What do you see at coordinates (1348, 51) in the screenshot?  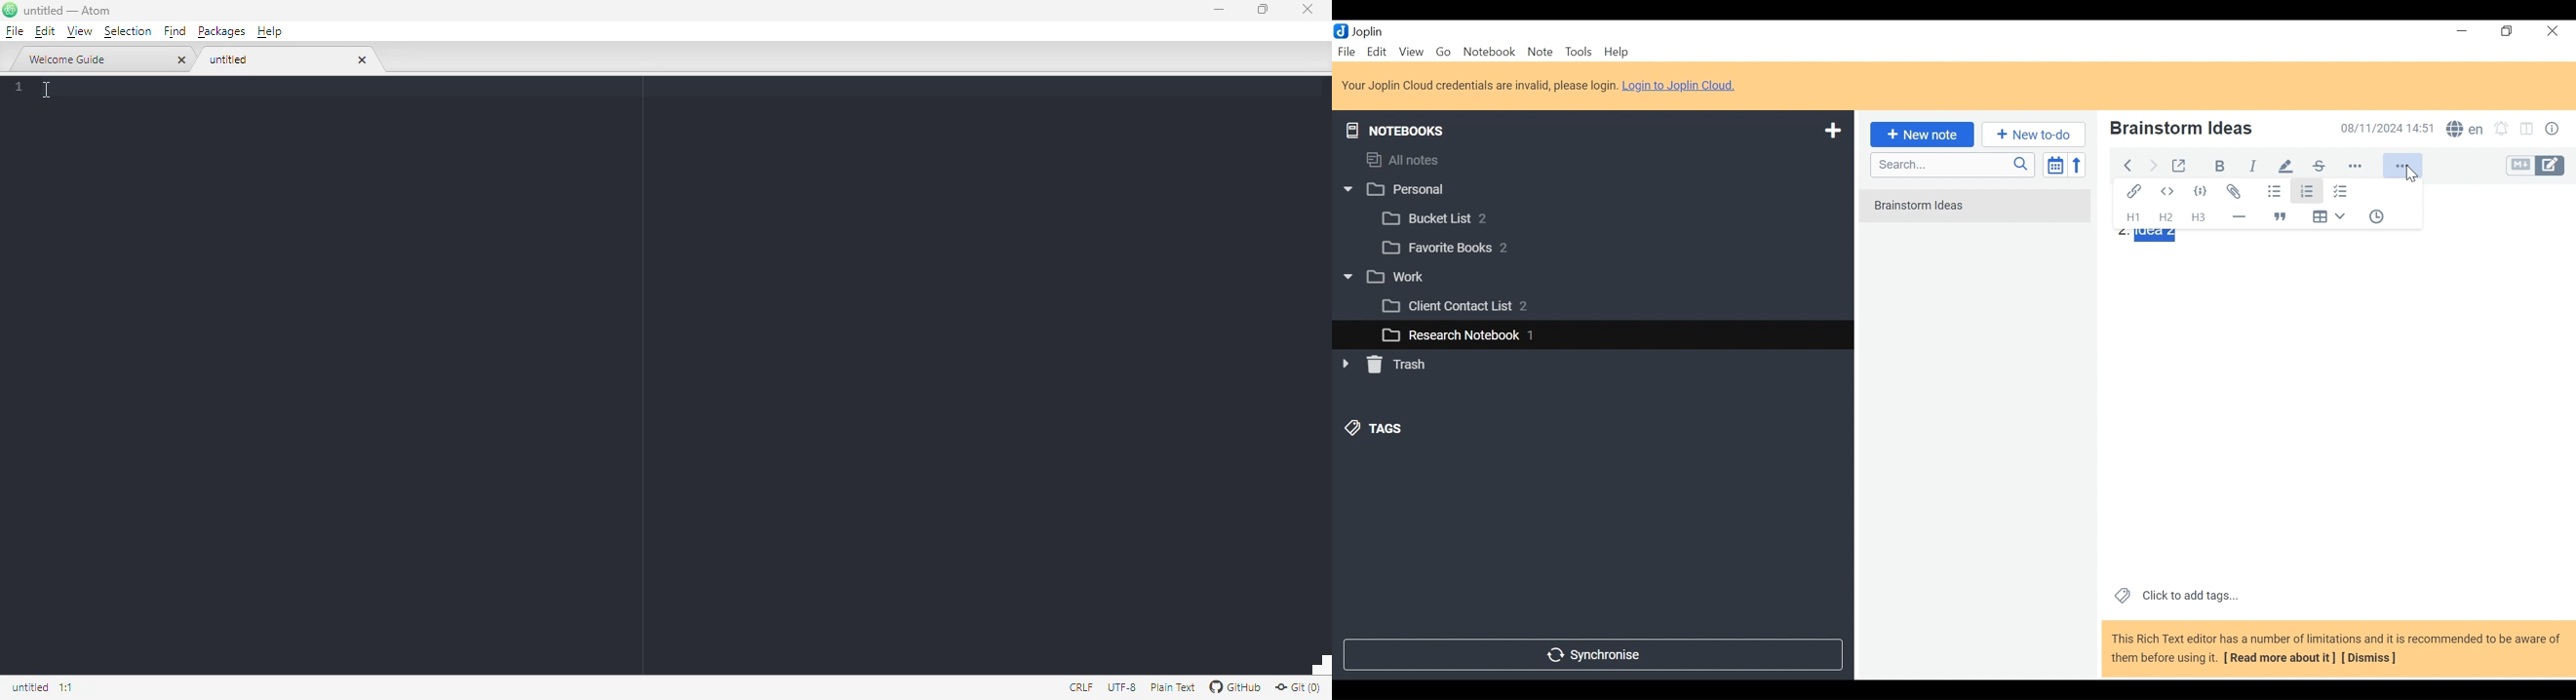 I see `File` at bounding box center [1348, 51].